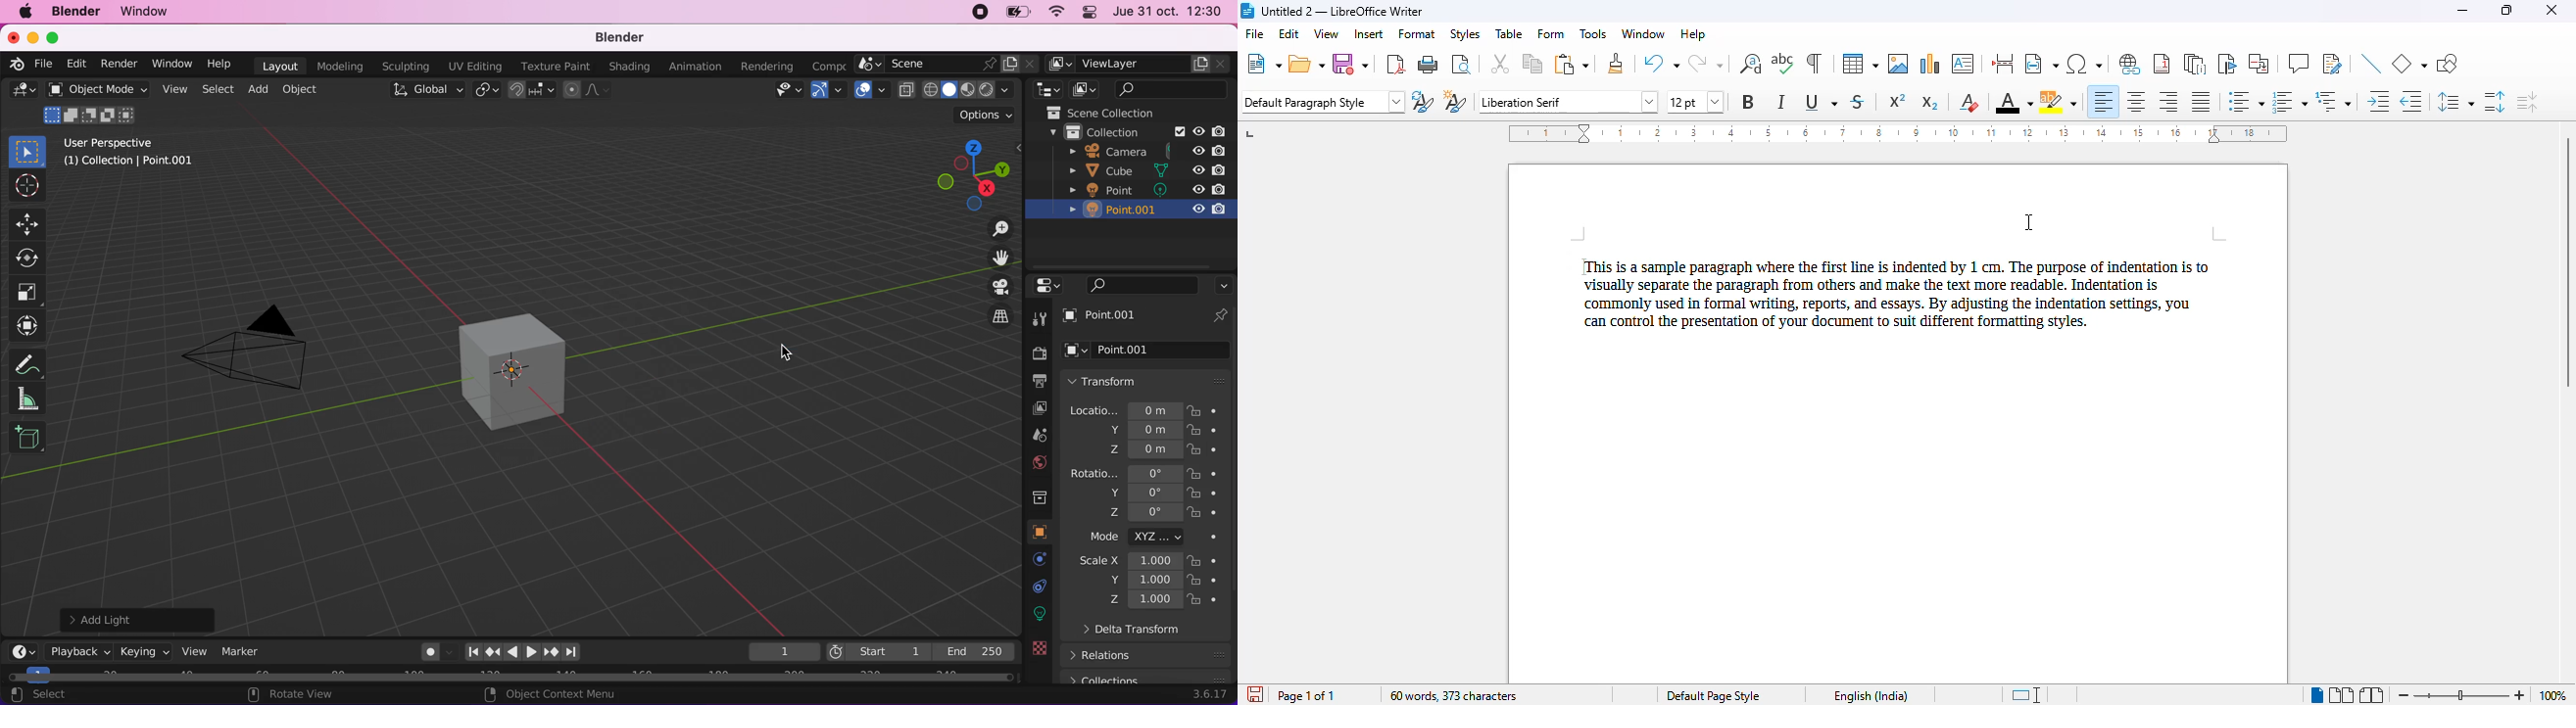  I want to click on window, so click(1643, 34).